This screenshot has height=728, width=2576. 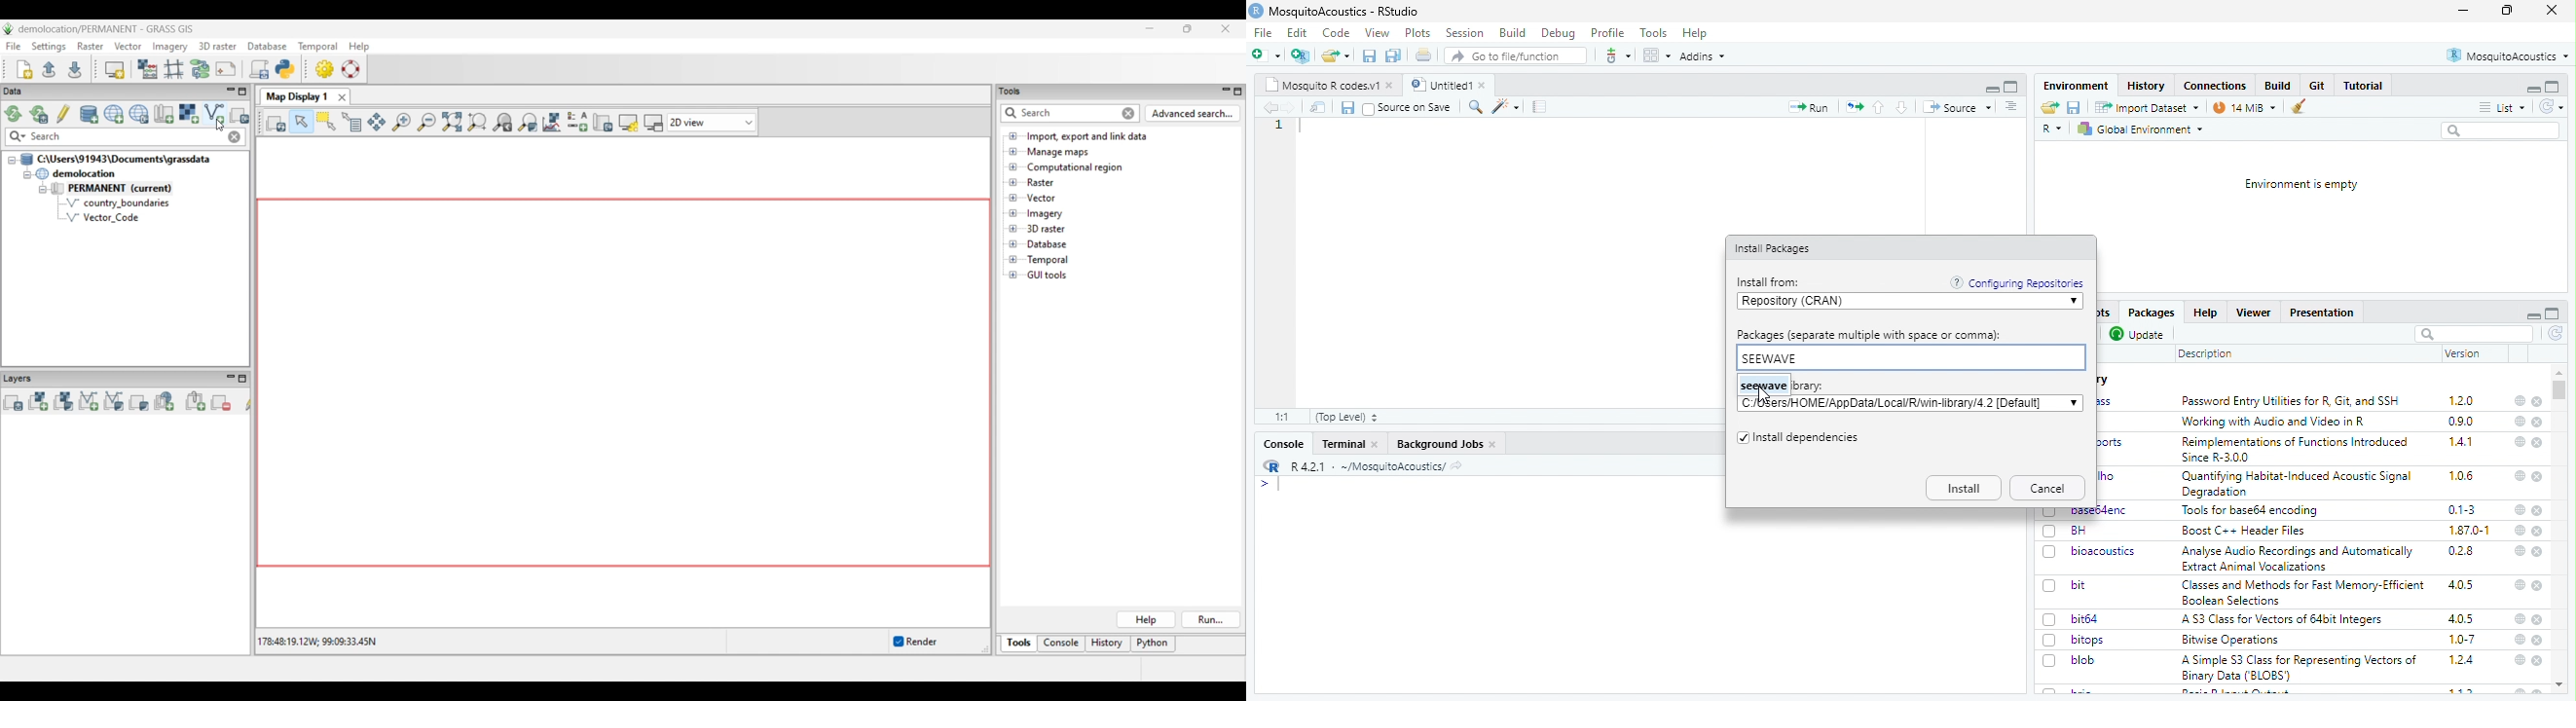 What do you see at coordinates (2503, 108) in the screenshot?
I see `list` at bounding box center [2503, 108].